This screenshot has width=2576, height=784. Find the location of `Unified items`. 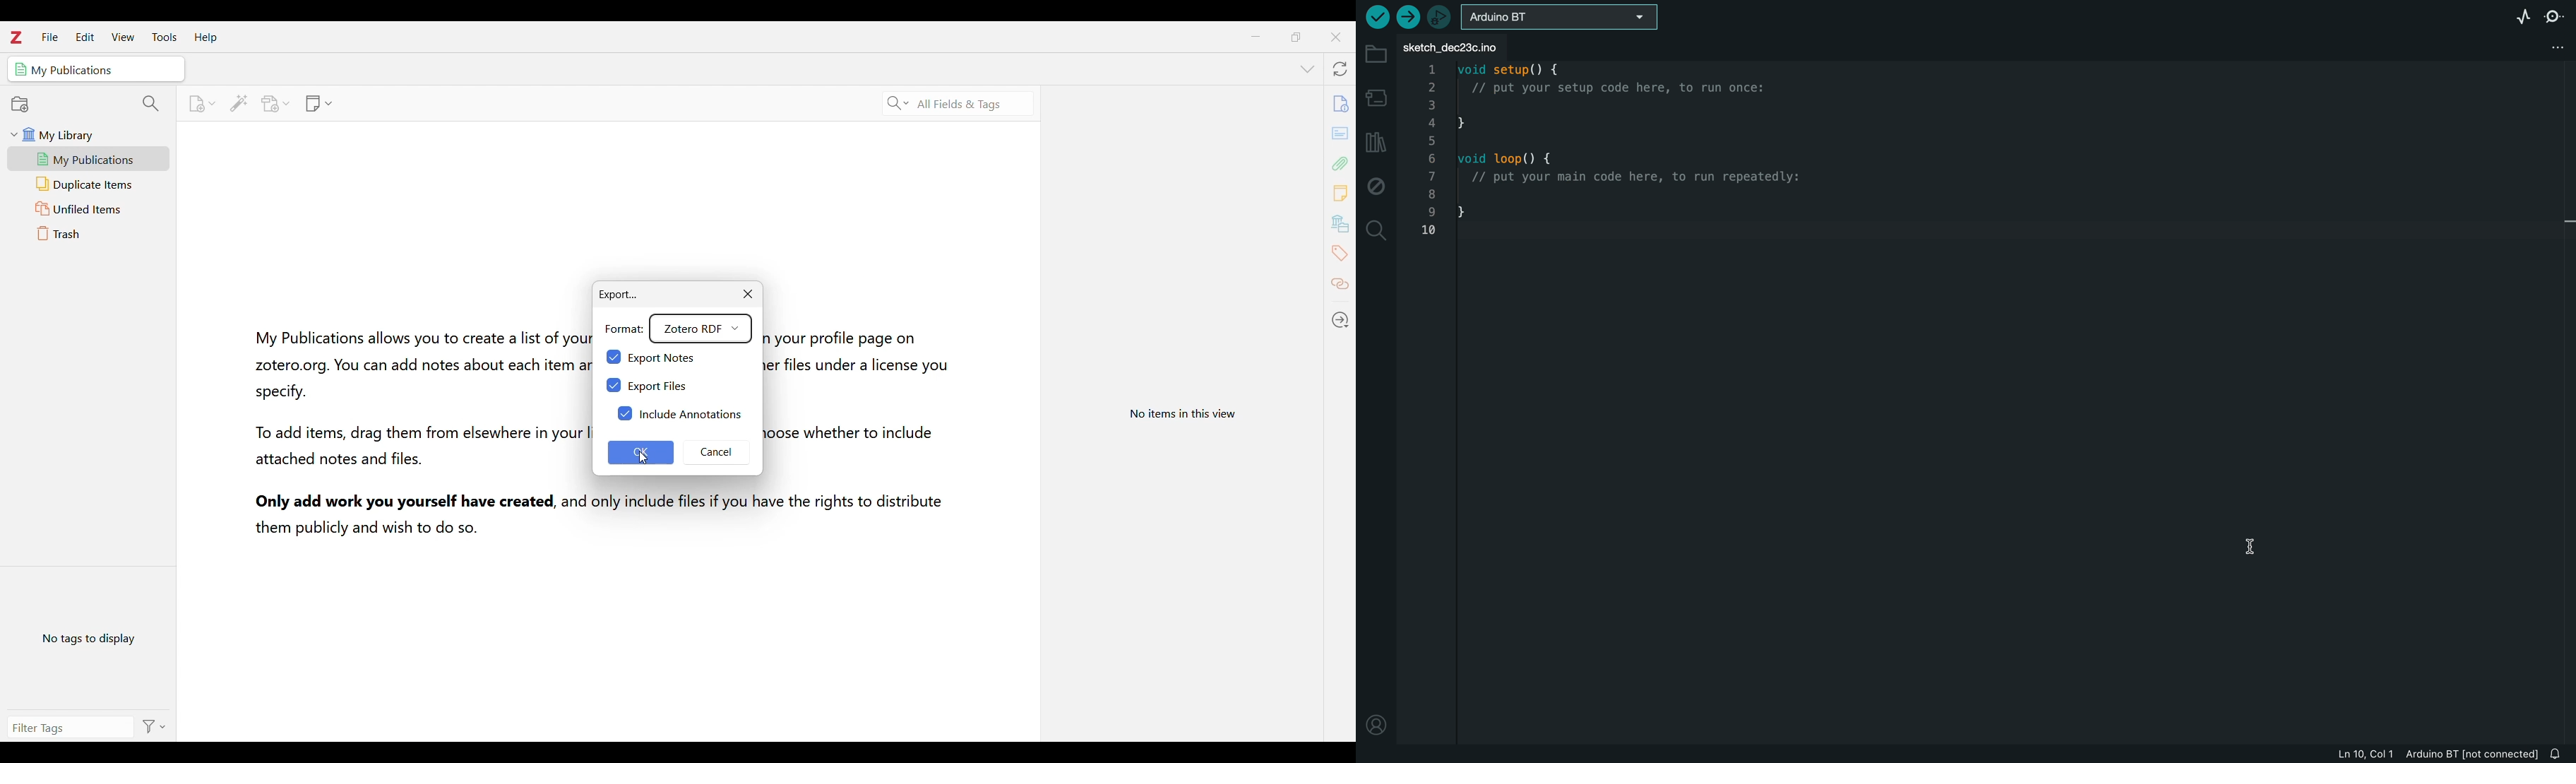

Unified items is located at coordinates (89, 208).